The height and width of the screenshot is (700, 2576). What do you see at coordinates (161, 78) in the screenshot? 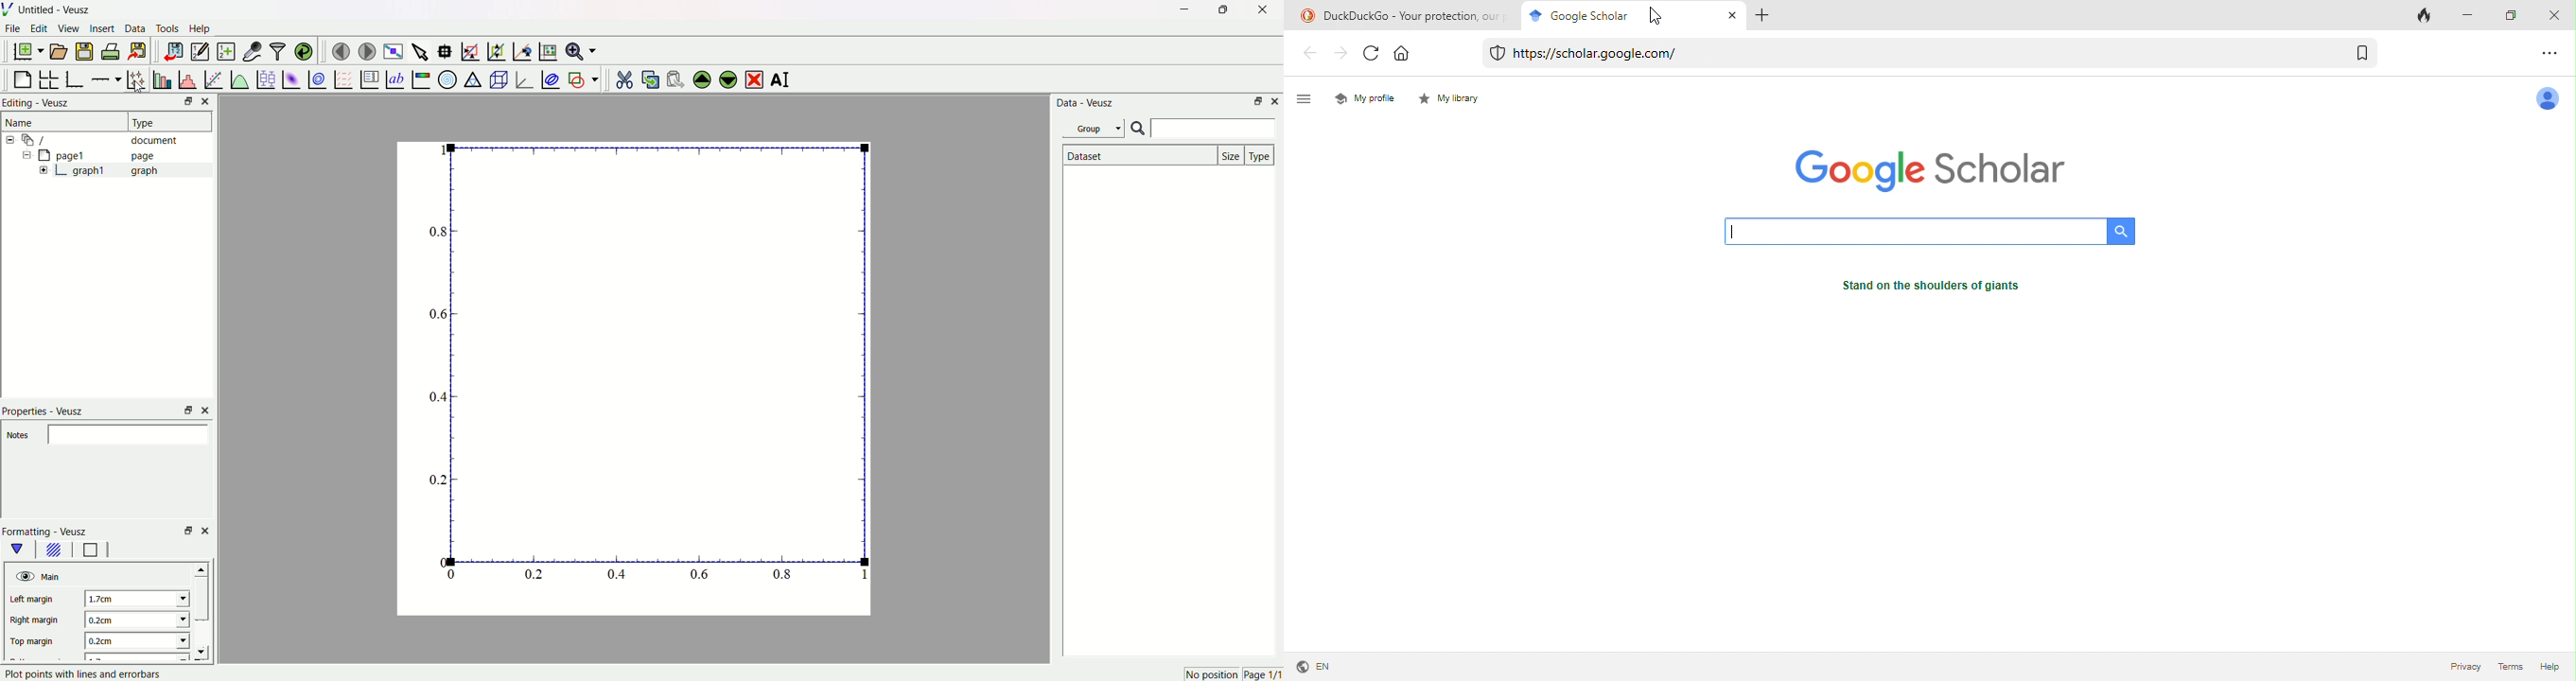
I see `bar chart` at bounding box center [161, 78].